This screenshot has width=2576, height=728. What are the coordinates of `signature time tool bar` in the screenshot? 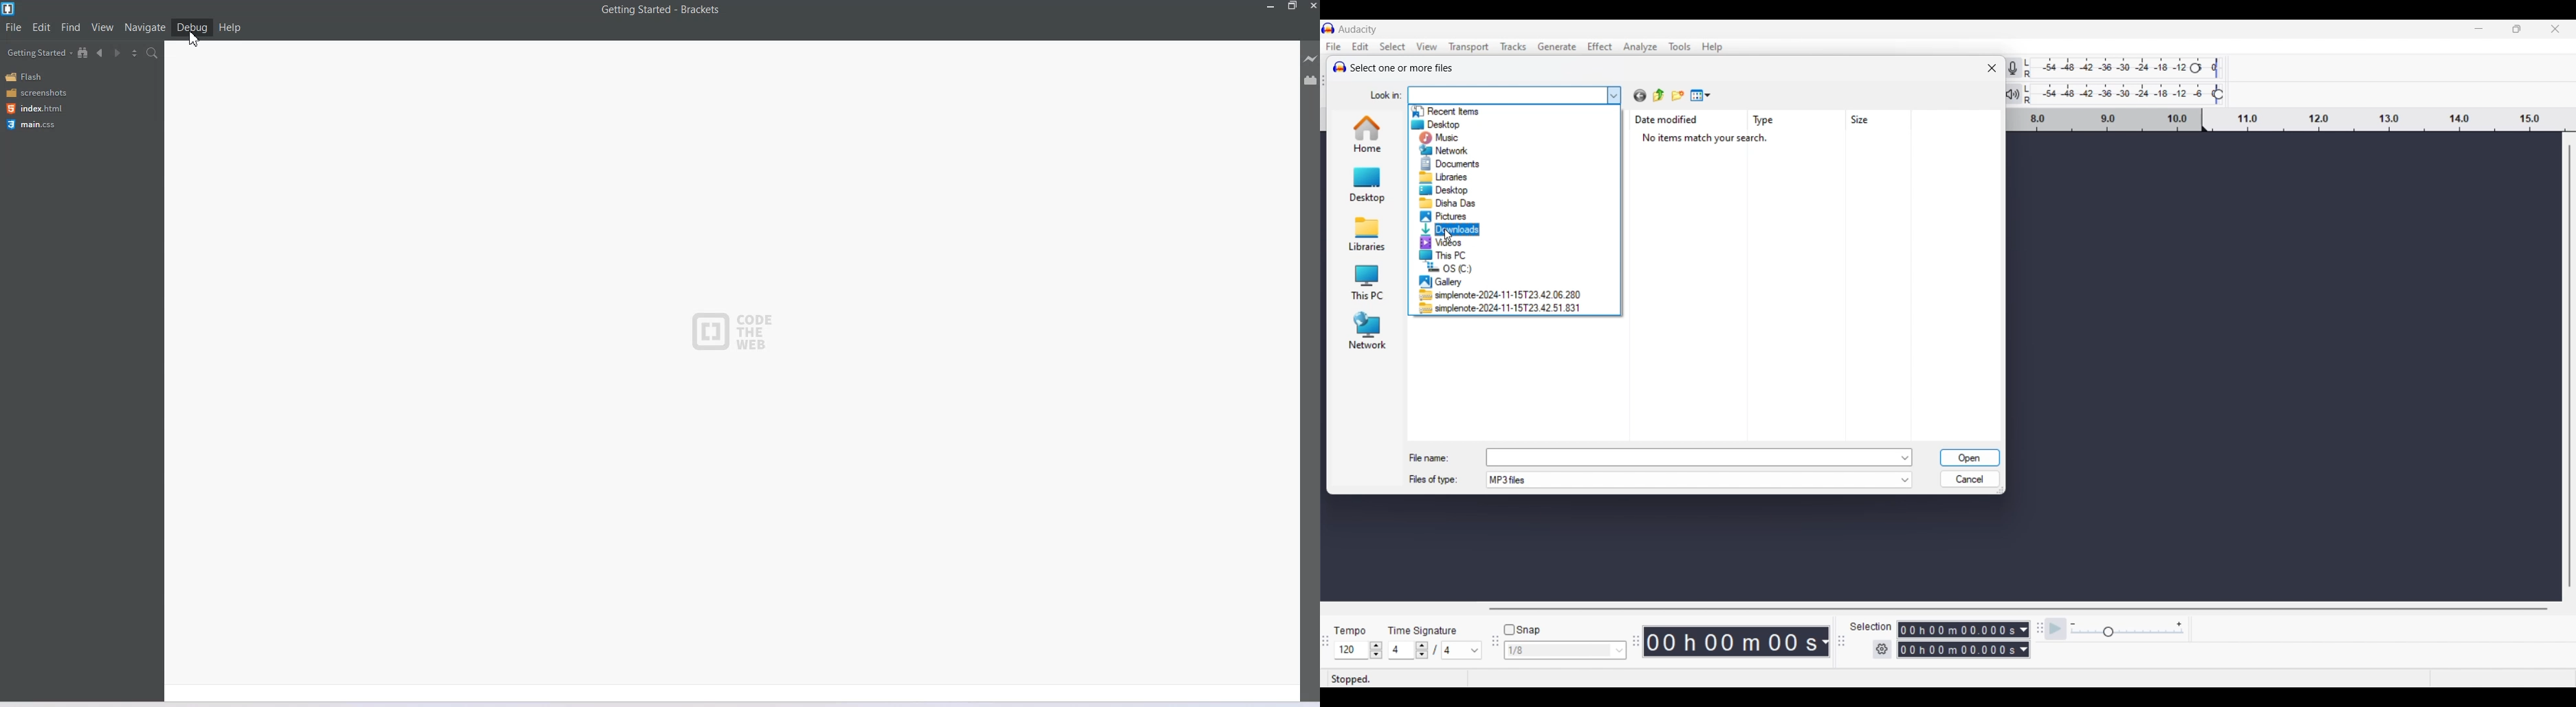 It's located at (2038, 628).